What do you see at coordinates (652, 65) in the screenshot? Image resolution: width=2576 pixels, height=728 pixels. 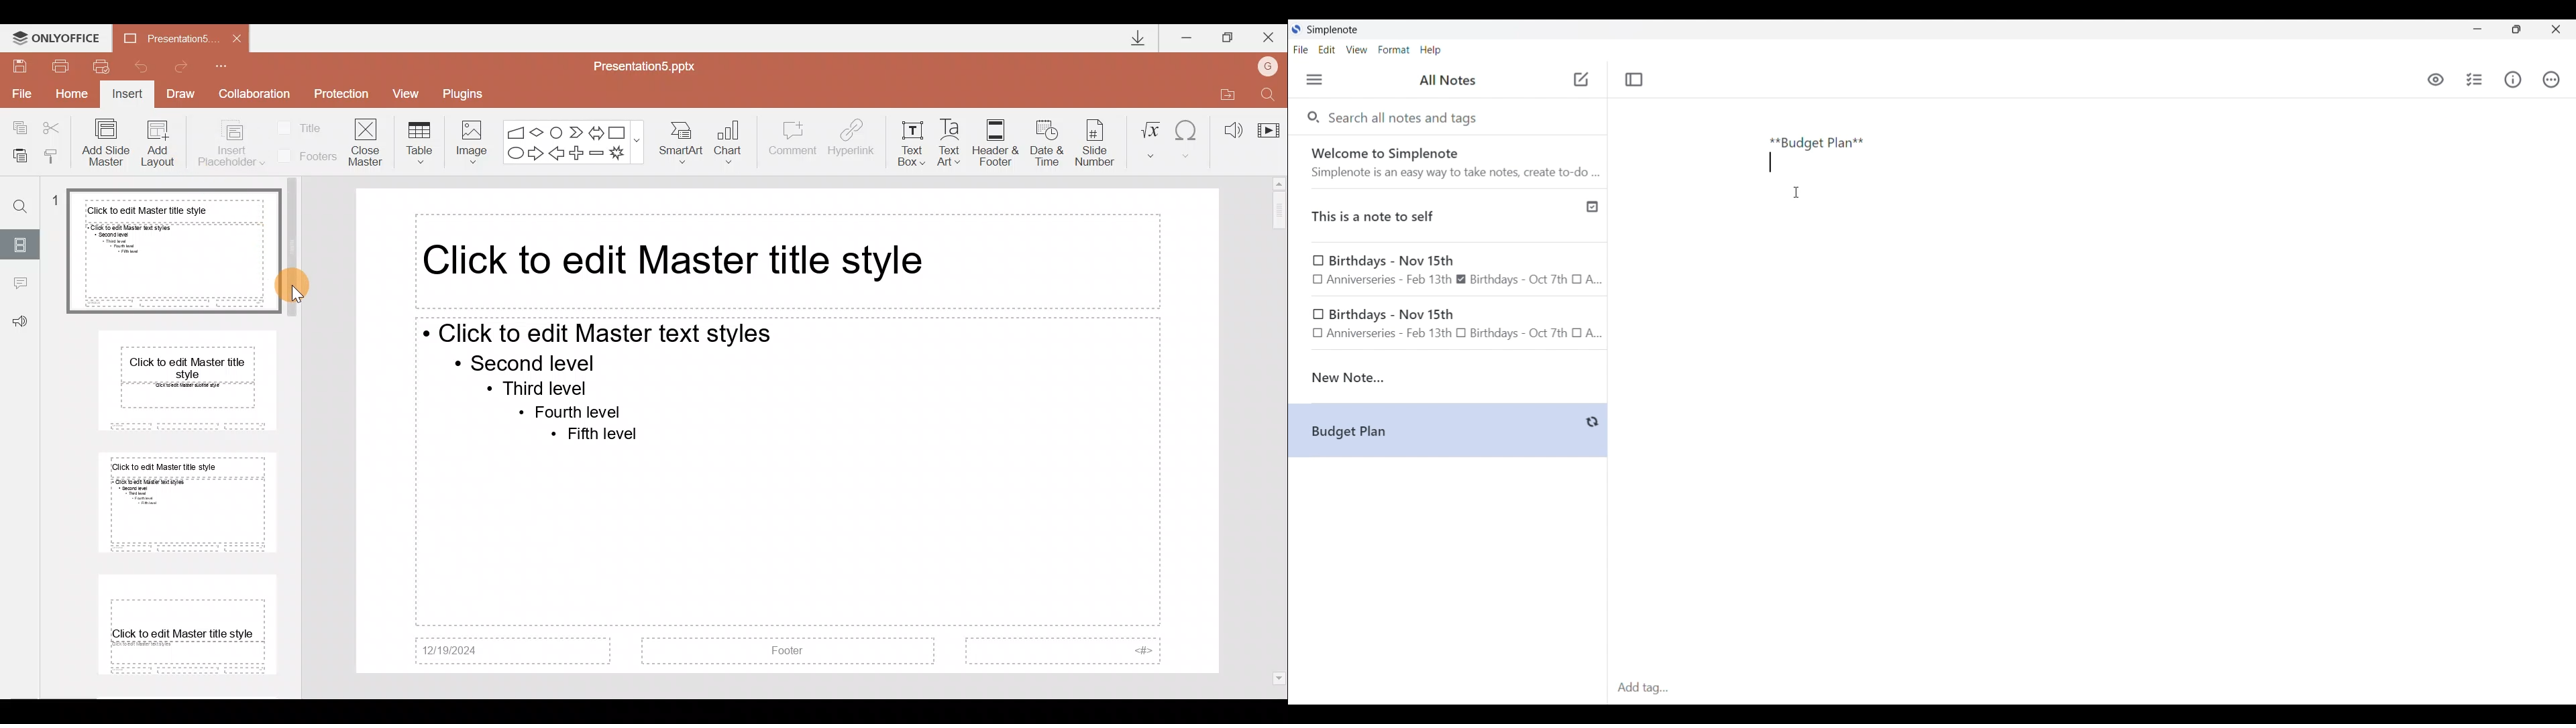 I see `Document name` at bounding box center [652, 65].